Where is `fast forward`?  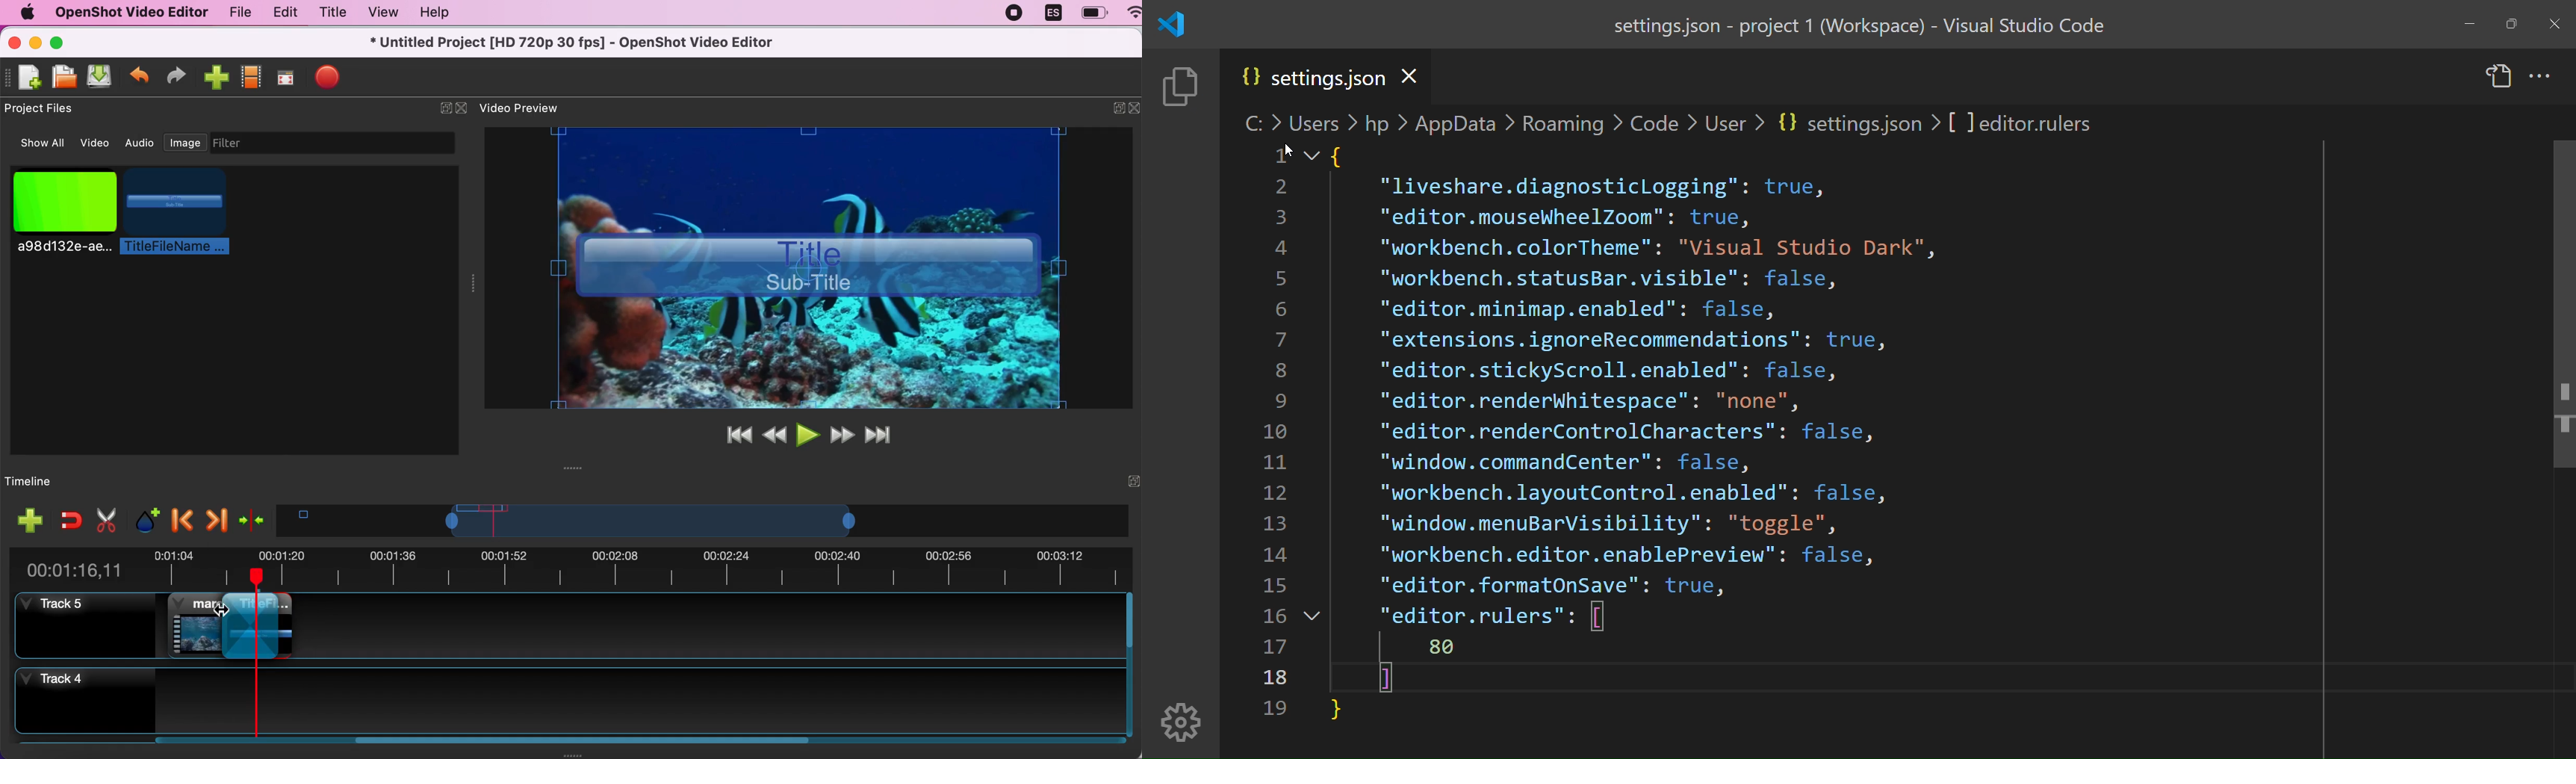
fast forward is located at coordinates (843, 434).